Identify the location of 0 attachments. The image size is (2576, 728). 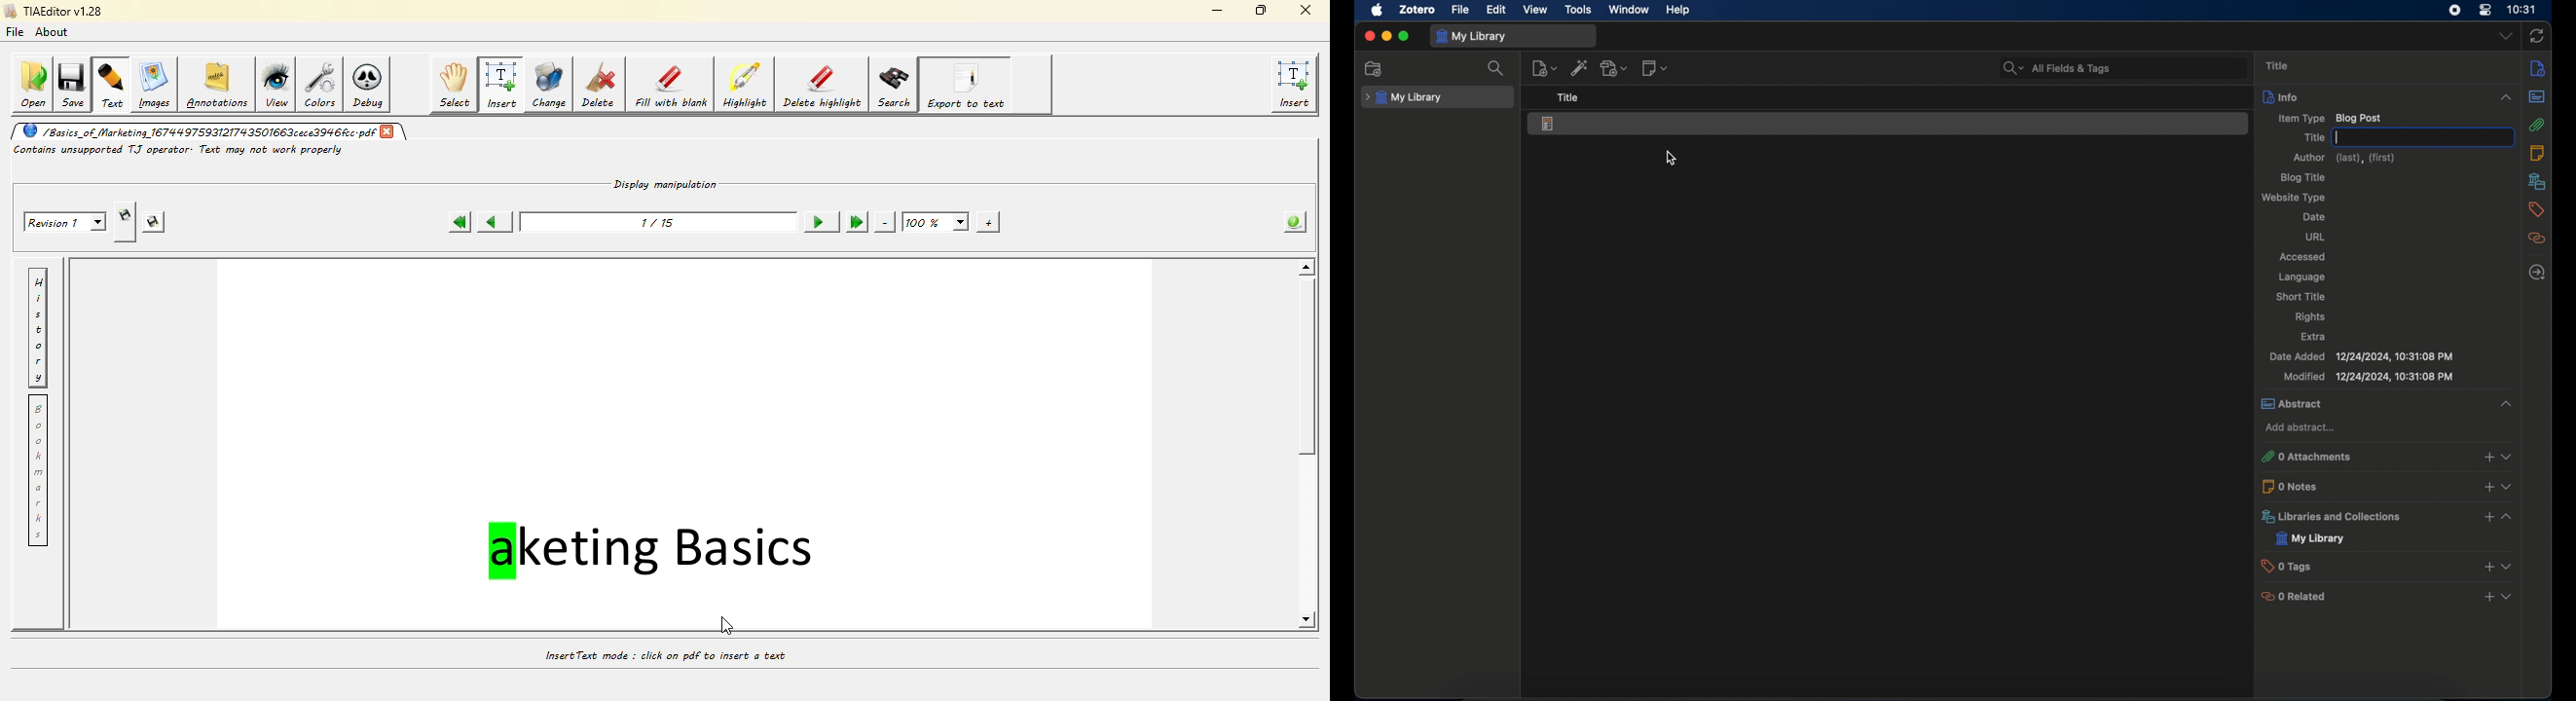
(2385, 457).